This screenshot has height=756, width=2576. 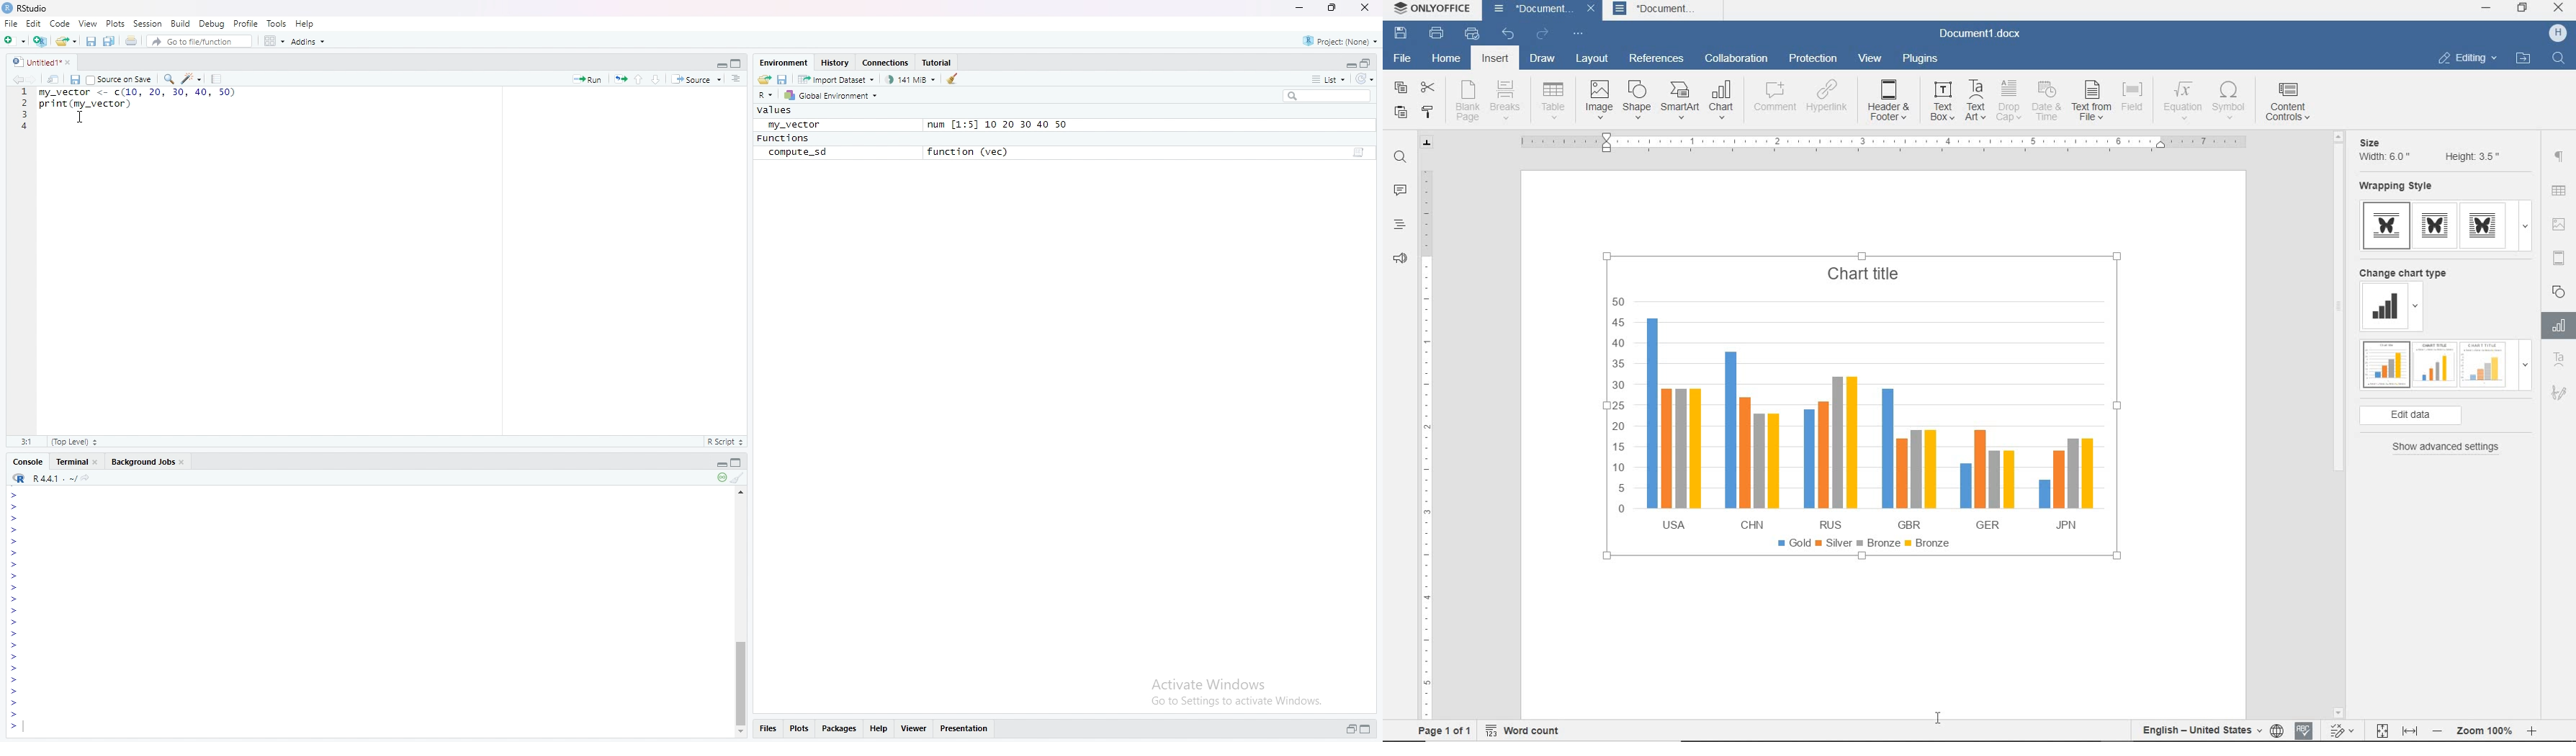 What do you see at coordinates (1680, 102) in the screenshot?
I see `smart art` at bounding box center [1680, 102].